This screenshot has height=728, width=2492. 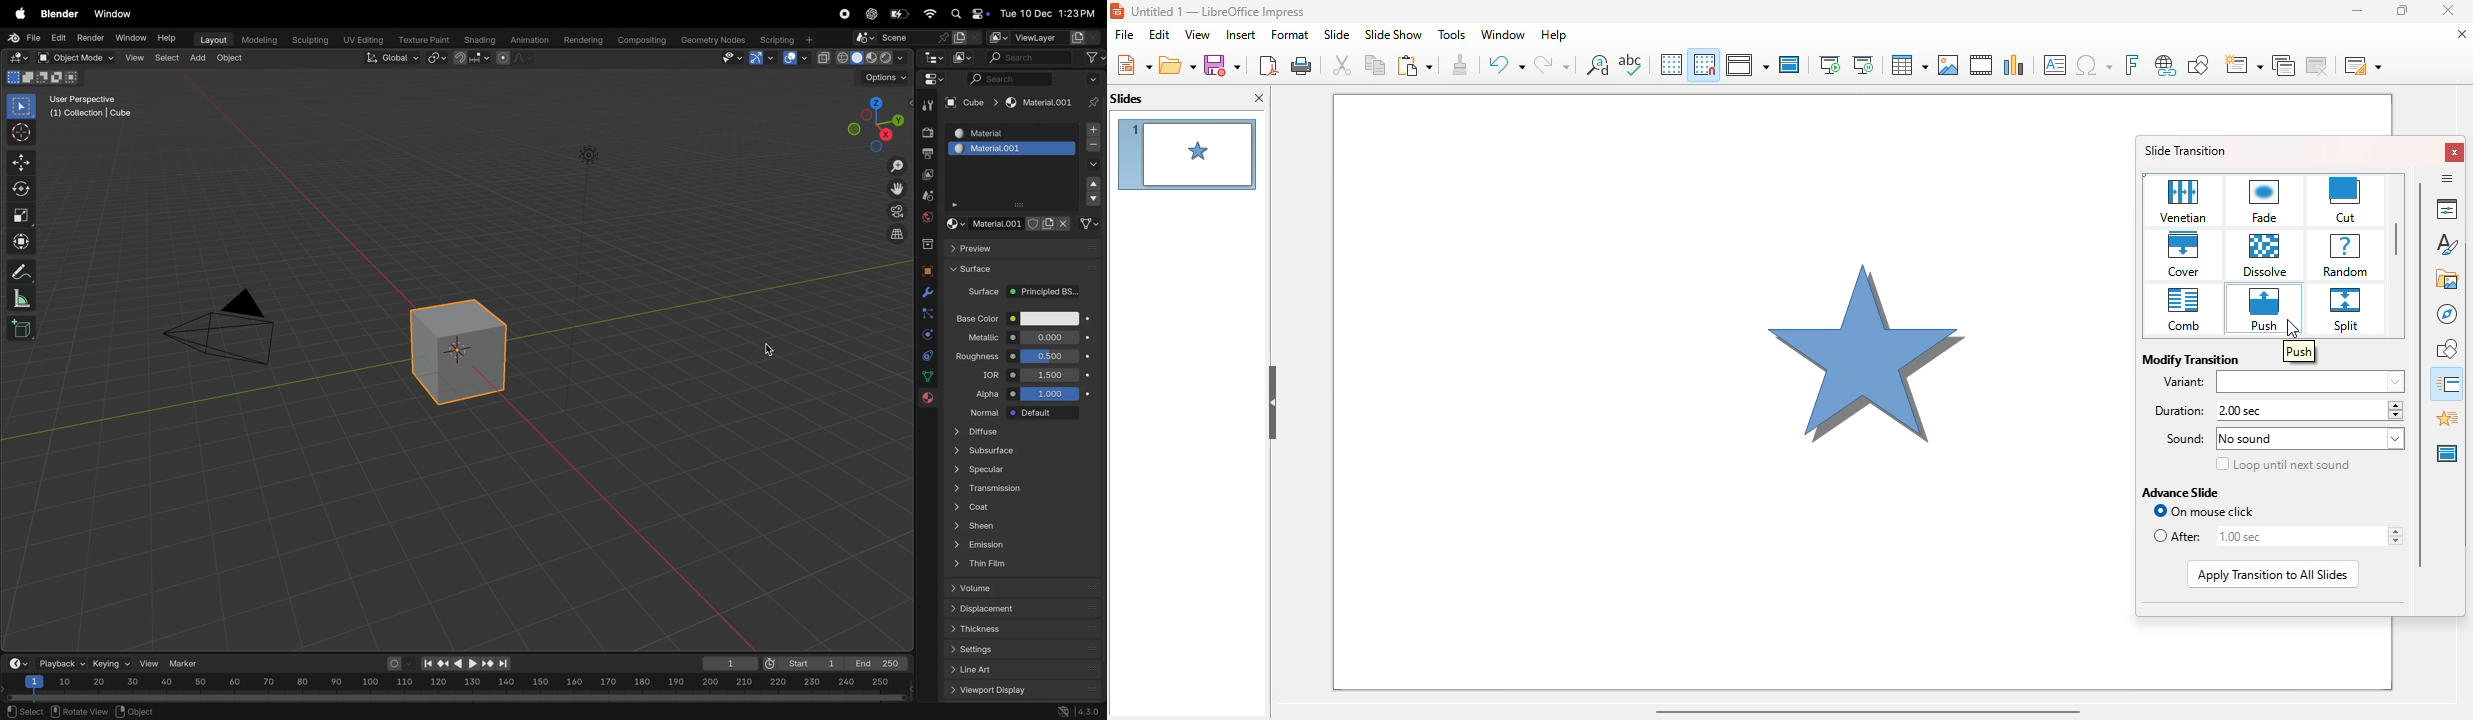 What do you see at coordinates (2462, 33) in the screenshot?
I see `close document` at bounding box center [2462, 33].